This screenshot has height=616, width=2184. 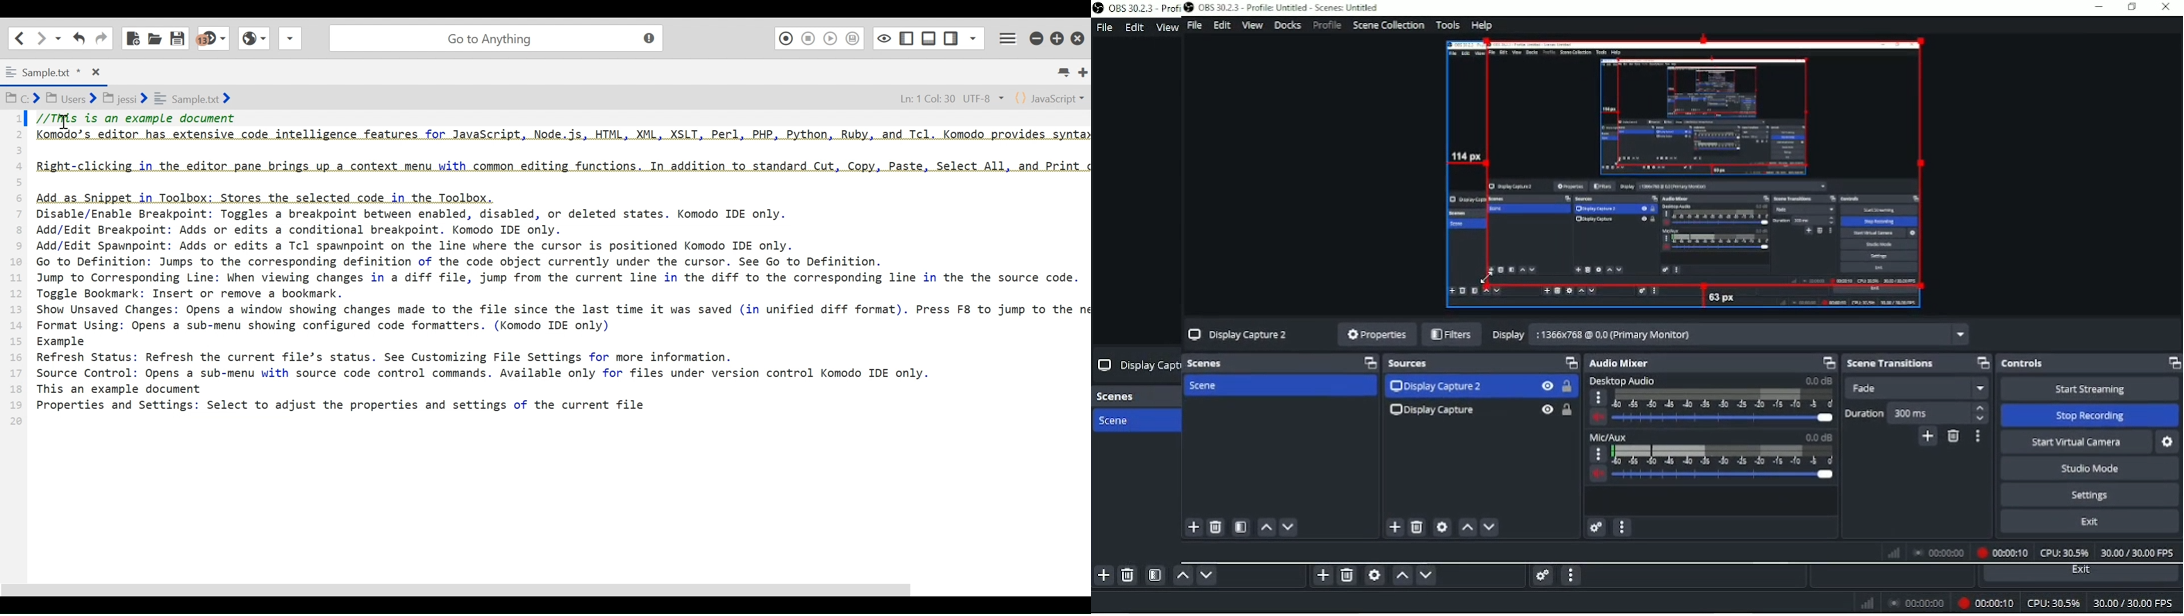 I want to click on scale, so click(x=1727, y=401).